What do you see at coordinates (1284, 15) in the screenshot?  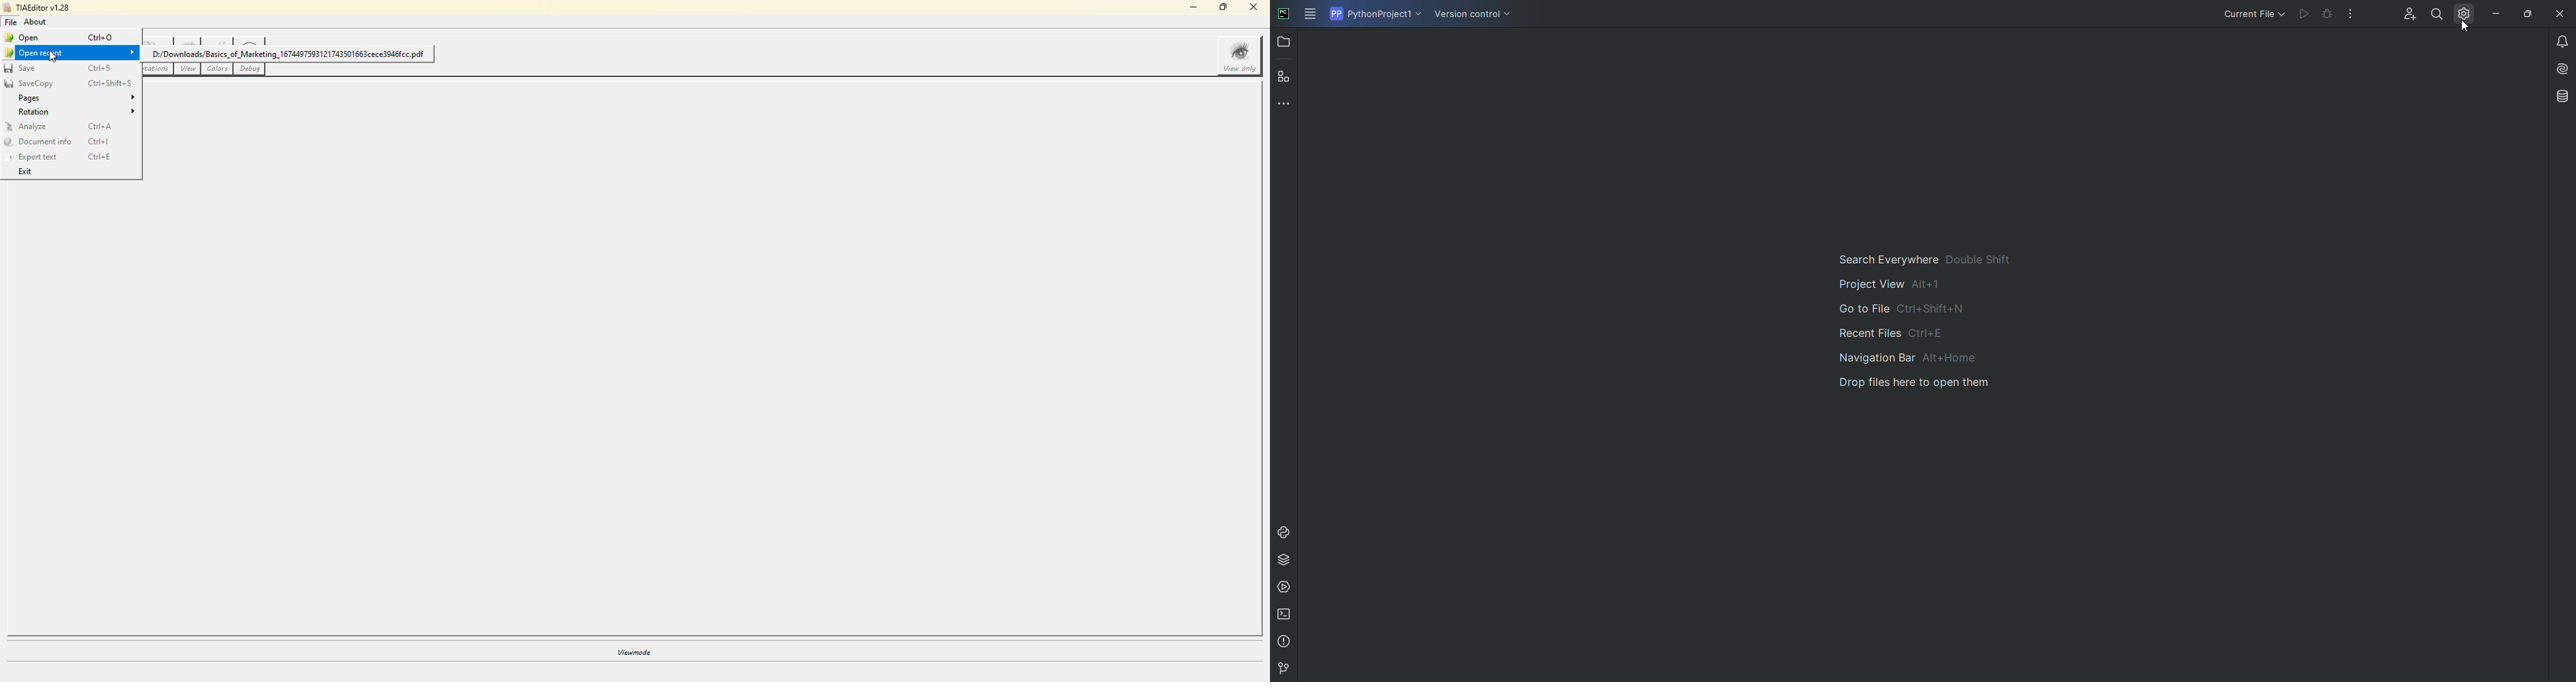 I see `PyCharm` at bounding box center [1284, 15].